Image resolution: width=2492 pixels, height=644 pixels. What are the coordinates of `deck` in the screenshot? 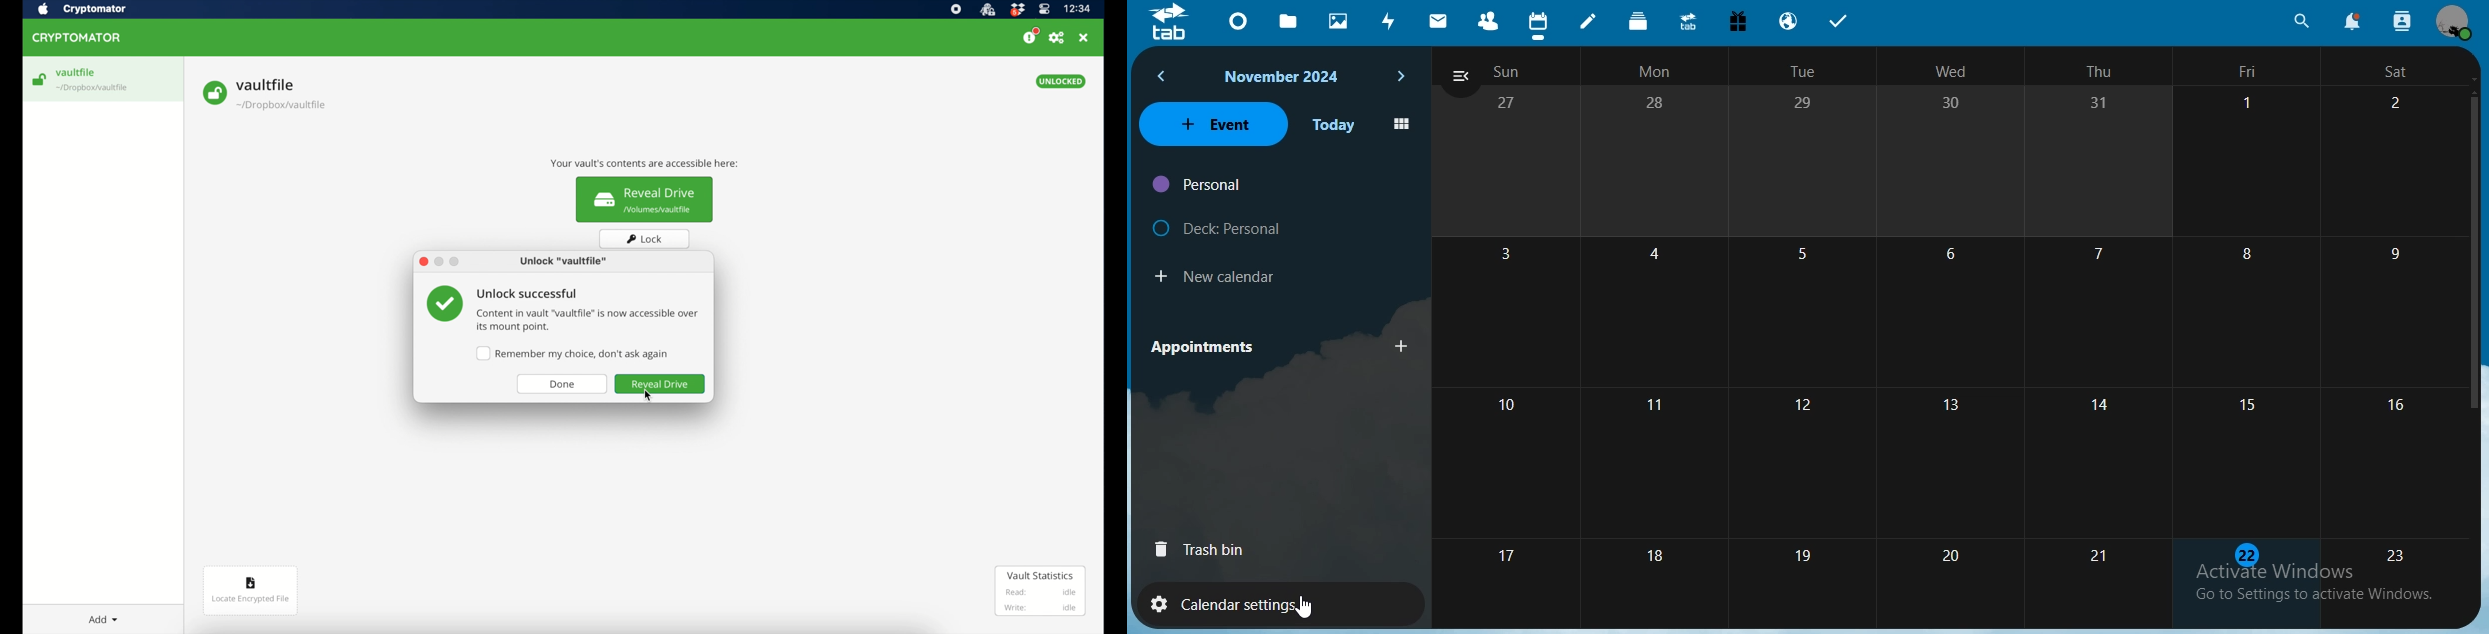 It's located at (1640, 21).